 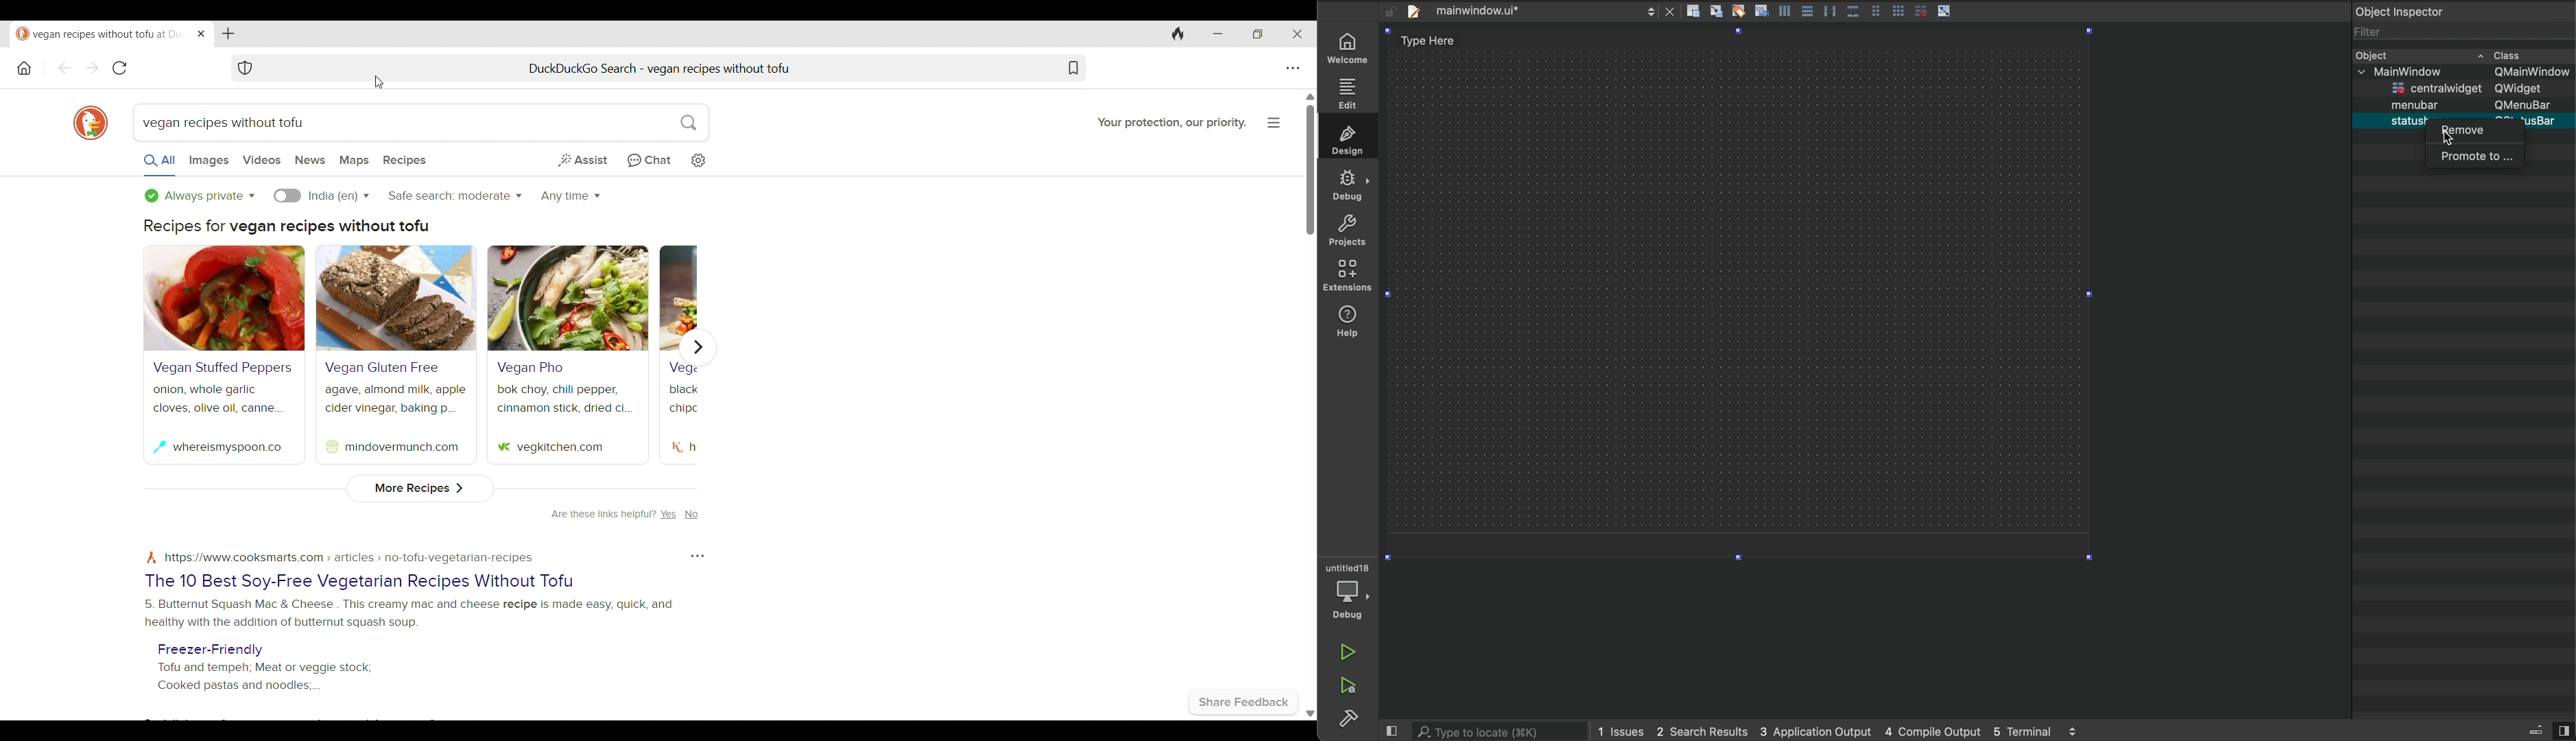 I want to click on https://www.cooksmarts.com » articles » no-tofu-vegetarian-recipes, so click(x=348, y=558).